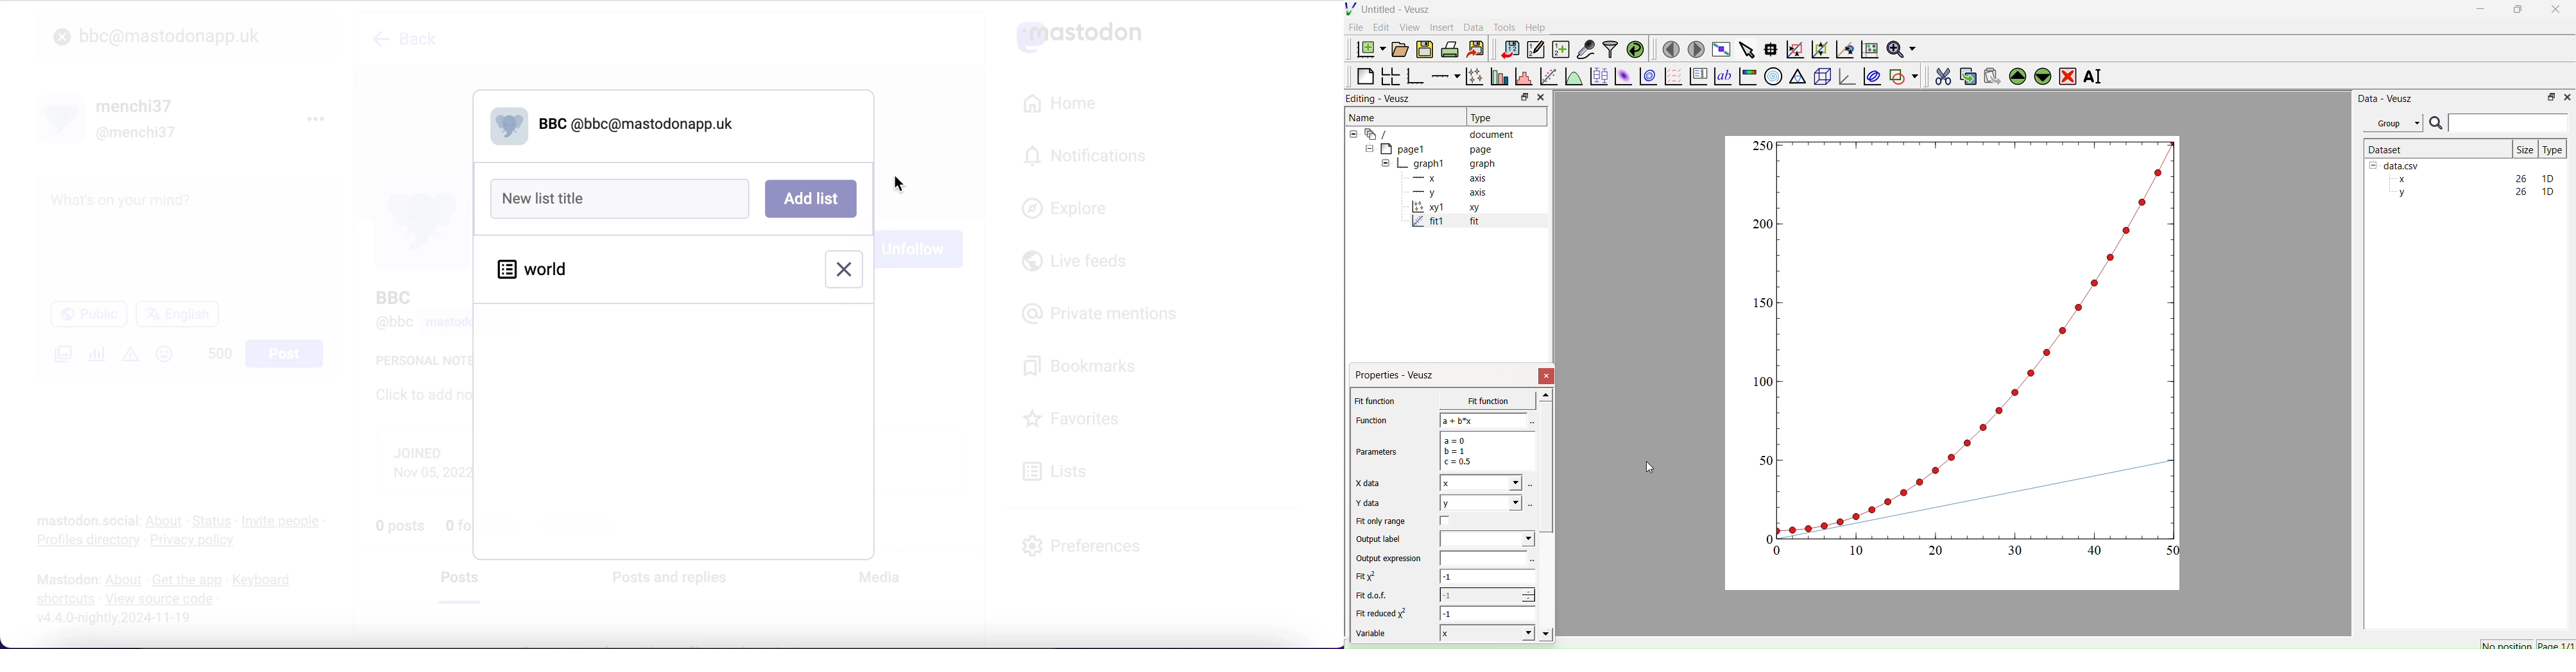 This screenshot has height=672, width=2576. What do you see at coordinates (1365, 76) in the screenshot?
I see `Blank Page` at bounding box center [1365, 76].